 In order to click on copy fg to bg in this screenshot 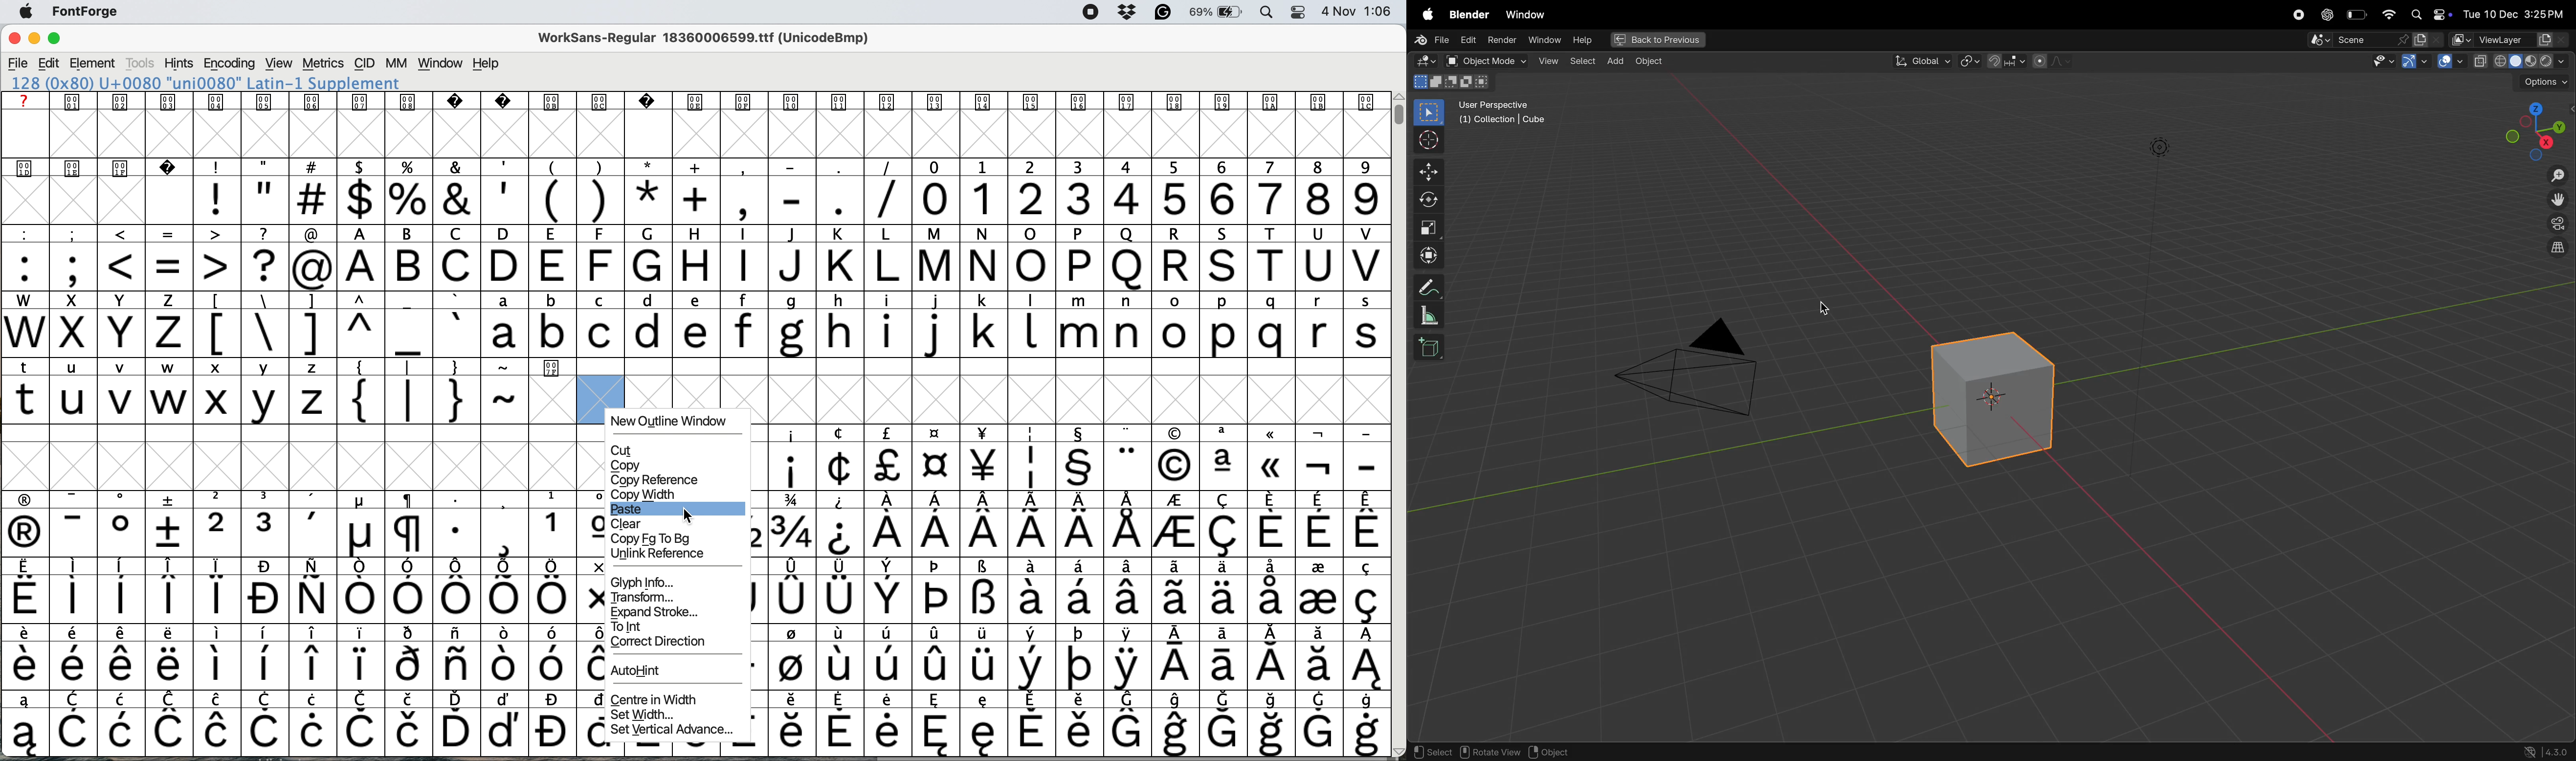, I will do `click(656, 539)`.